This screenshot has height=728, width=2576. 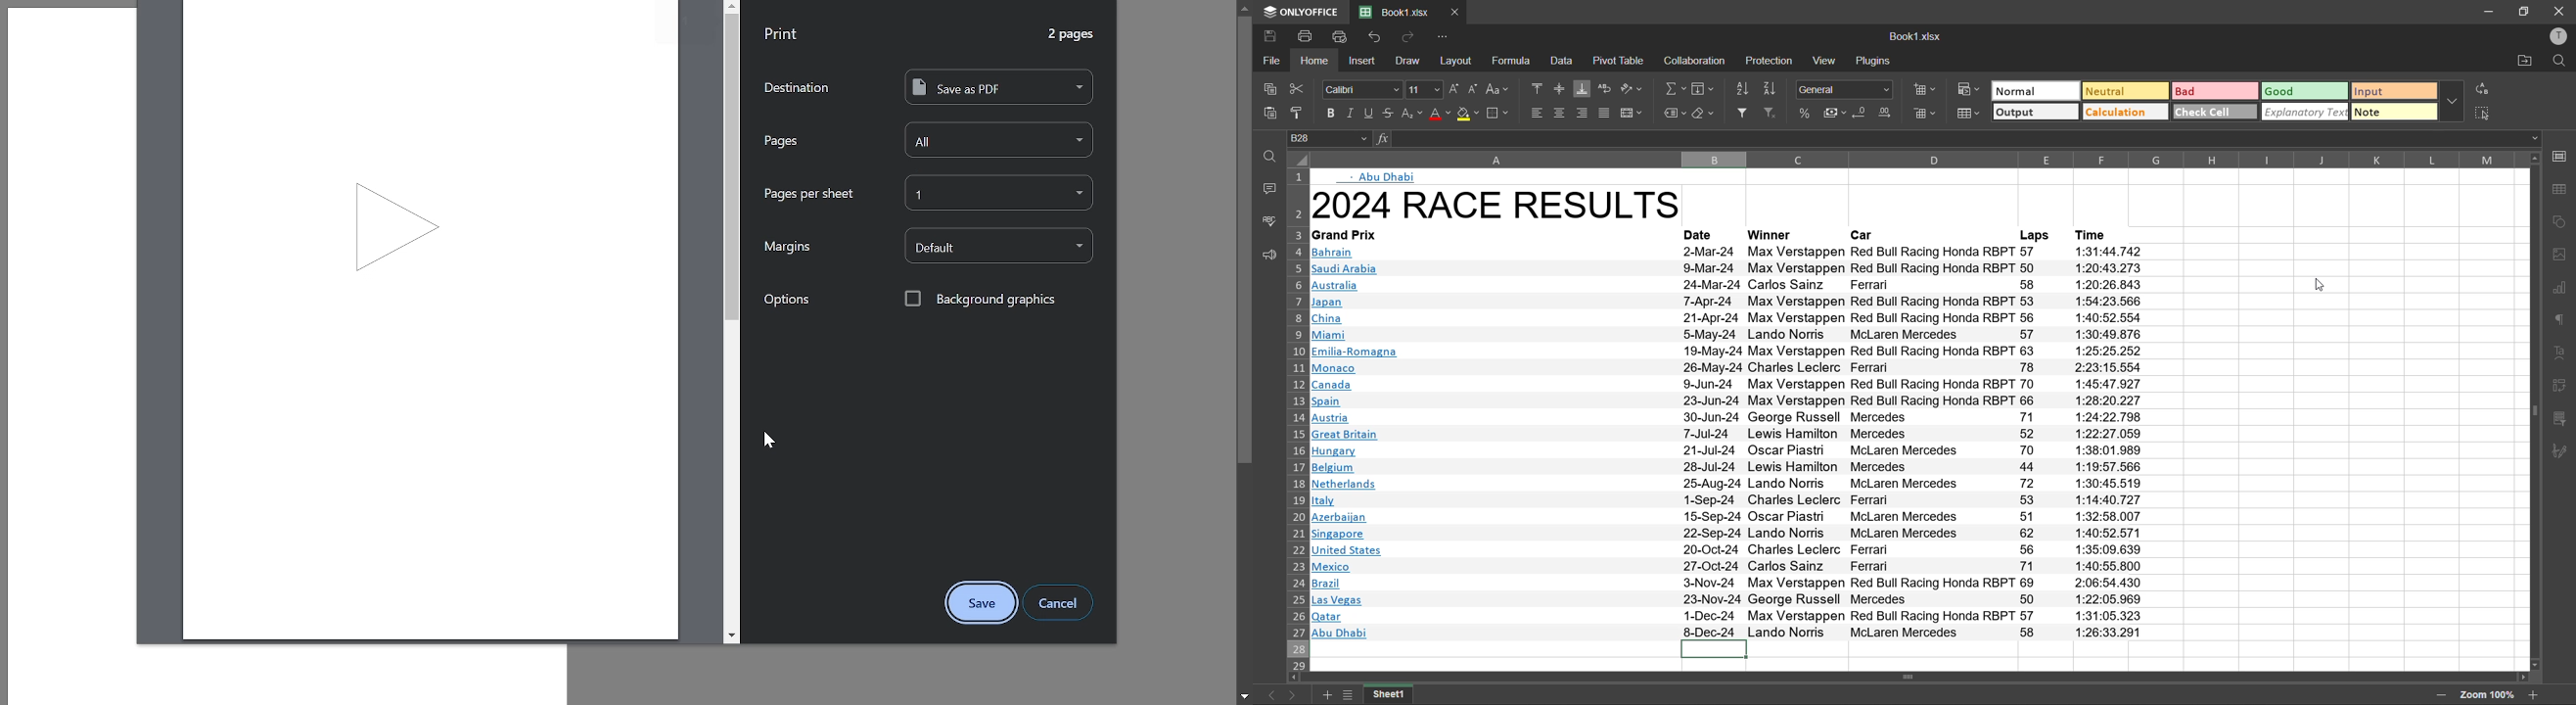 What do you see at coordinates (1835, 113) in the screenshot?
I see `accounting` at bounding box center [1835, 113].